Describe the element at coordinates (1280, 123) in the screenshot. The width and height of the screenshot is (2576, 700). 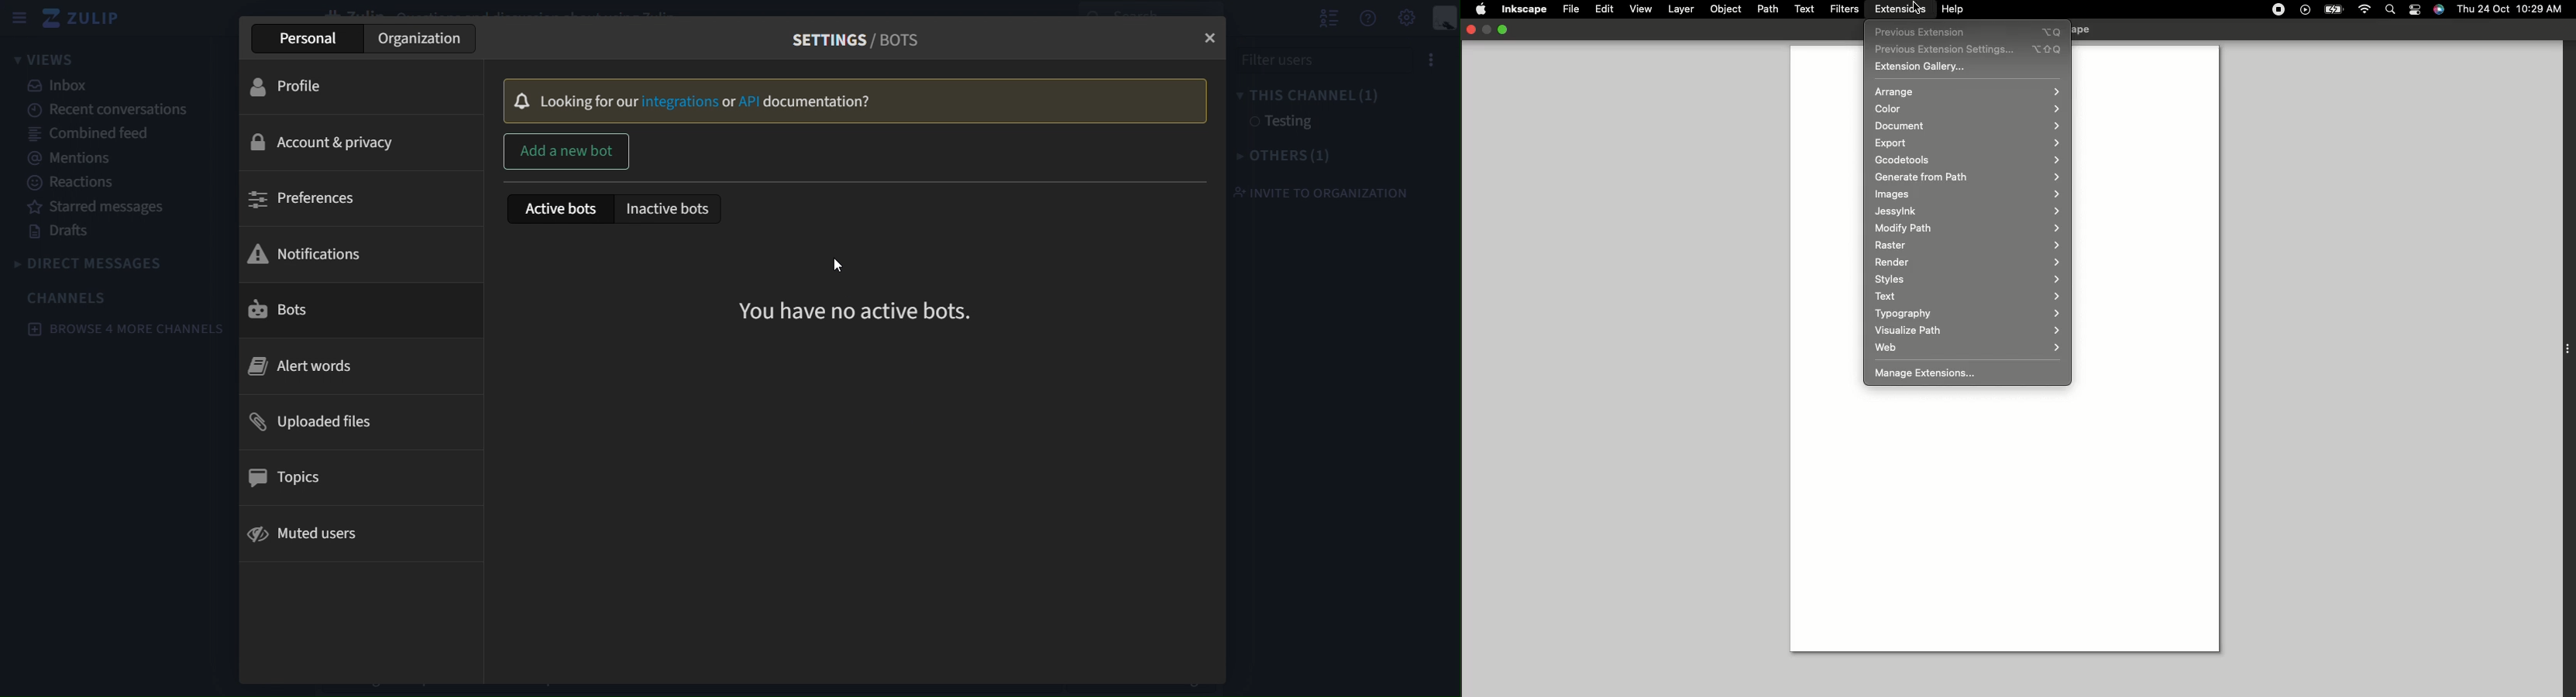
I see `testing` at that location.